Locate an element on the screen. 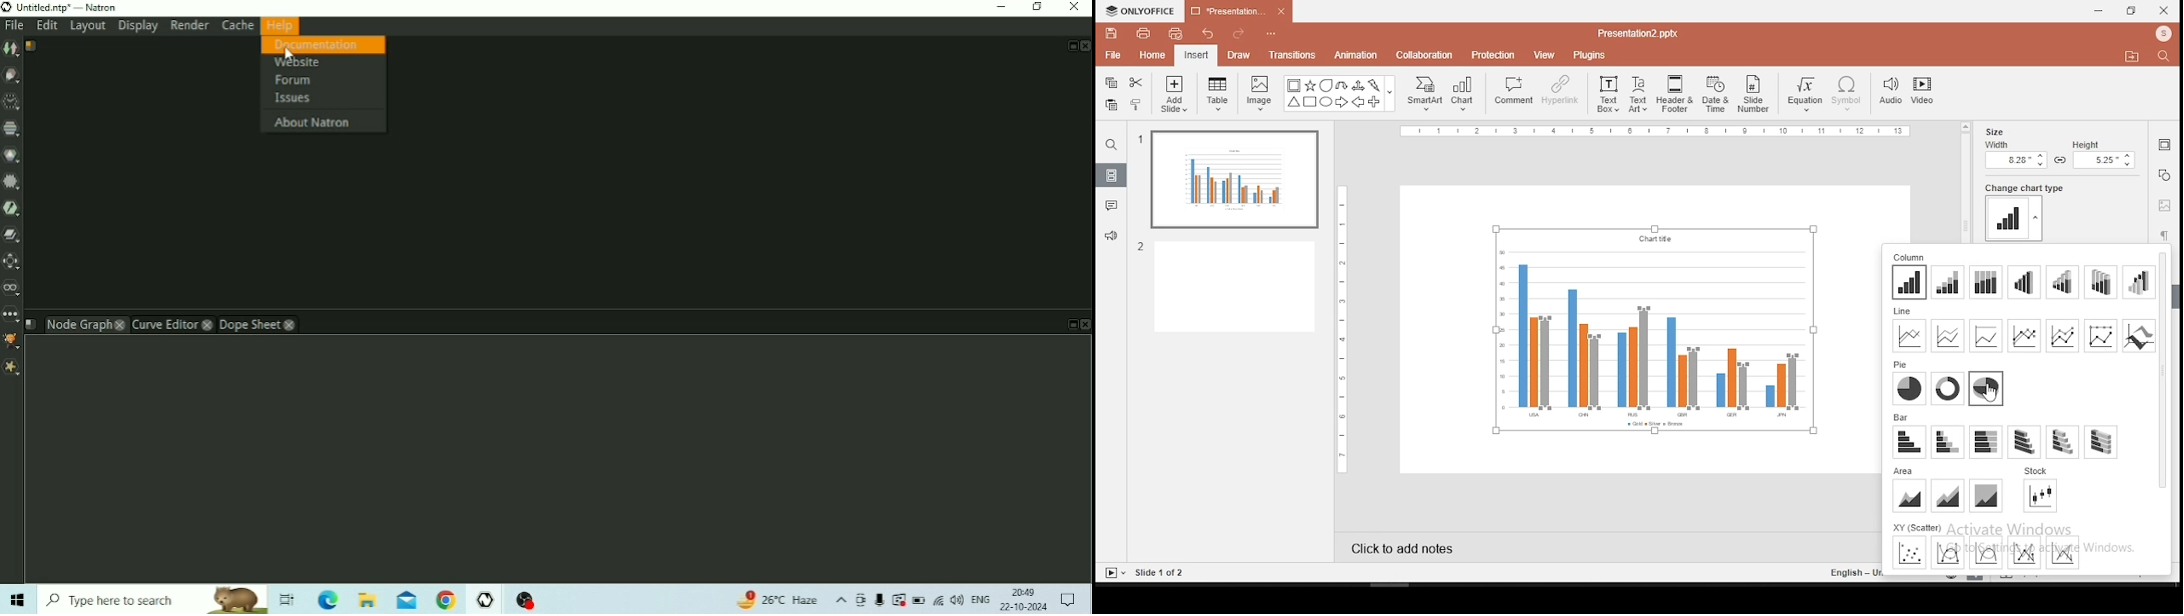 This screenshot has height=616, width=2184. smart art is located at coordinates (1426, 94).